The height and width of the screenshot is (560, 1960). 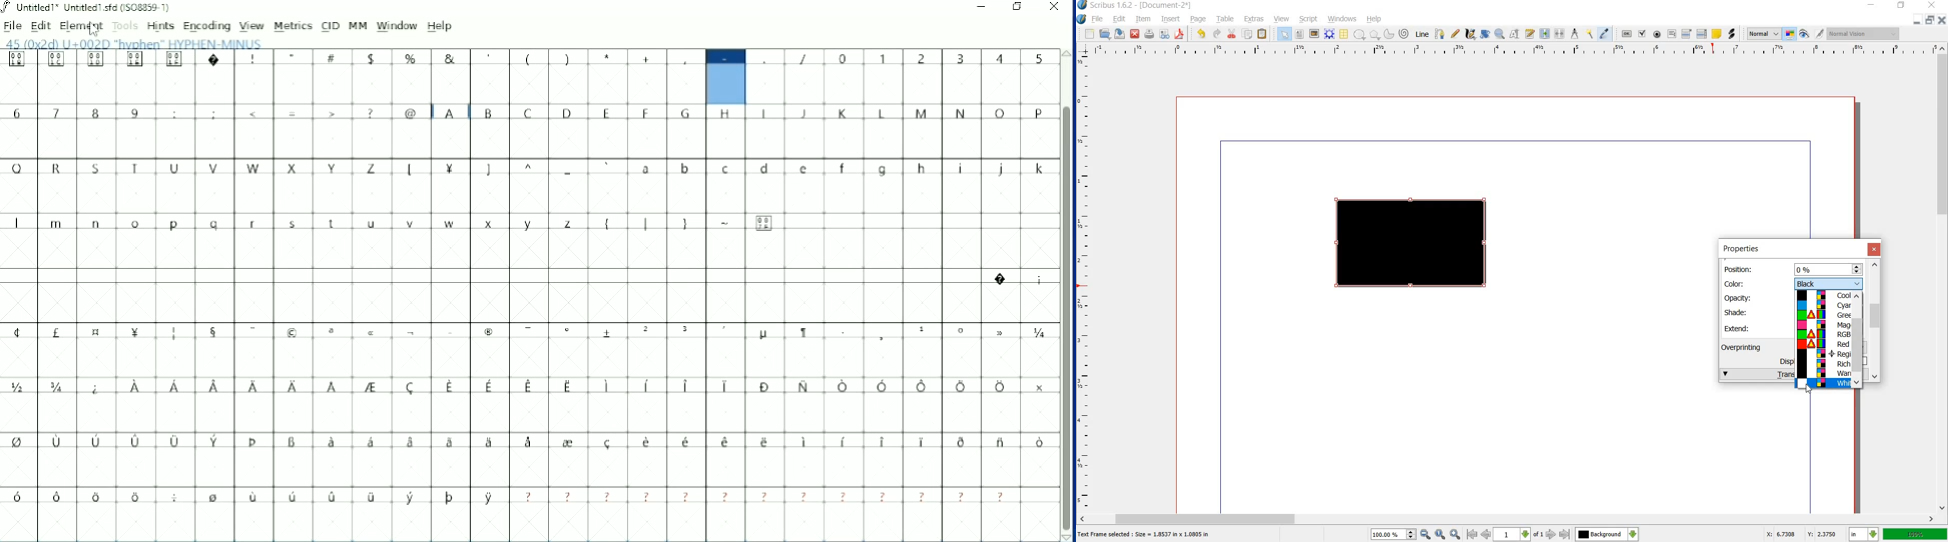 I want to click on 0%, so click(x=1829, y=269).